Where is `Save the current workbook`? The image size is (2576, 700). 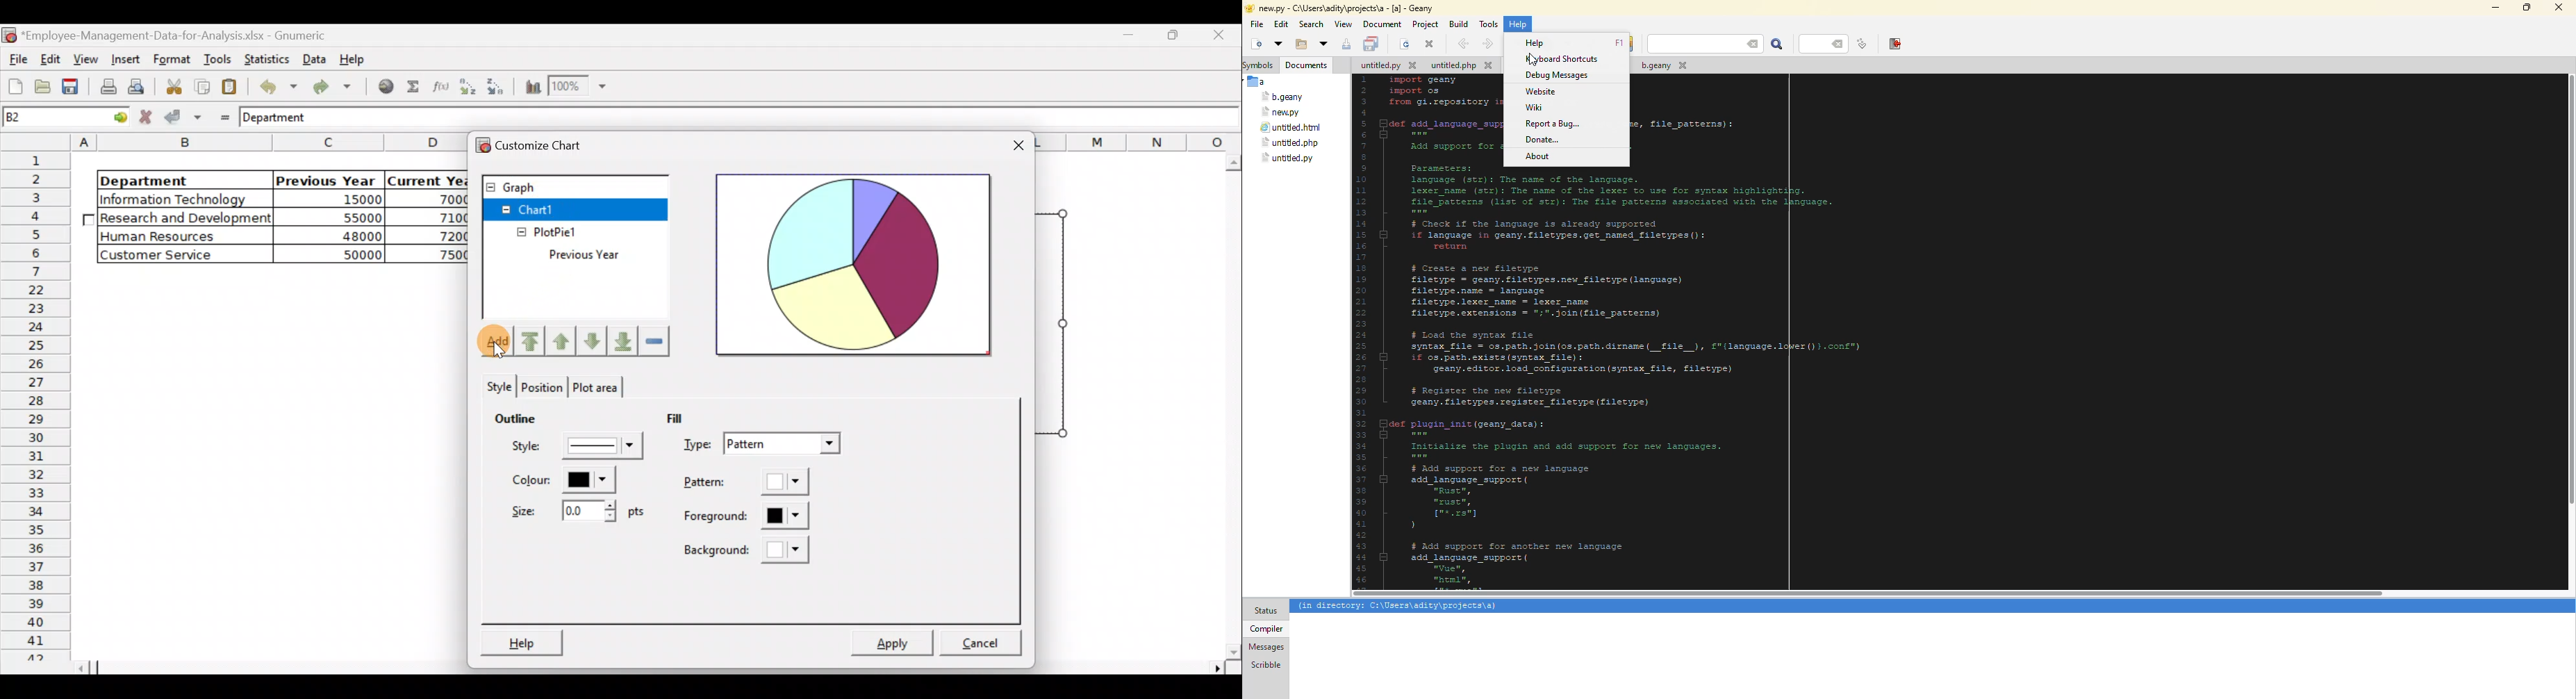 Save the current workbook is located at coordinates (71, 87).